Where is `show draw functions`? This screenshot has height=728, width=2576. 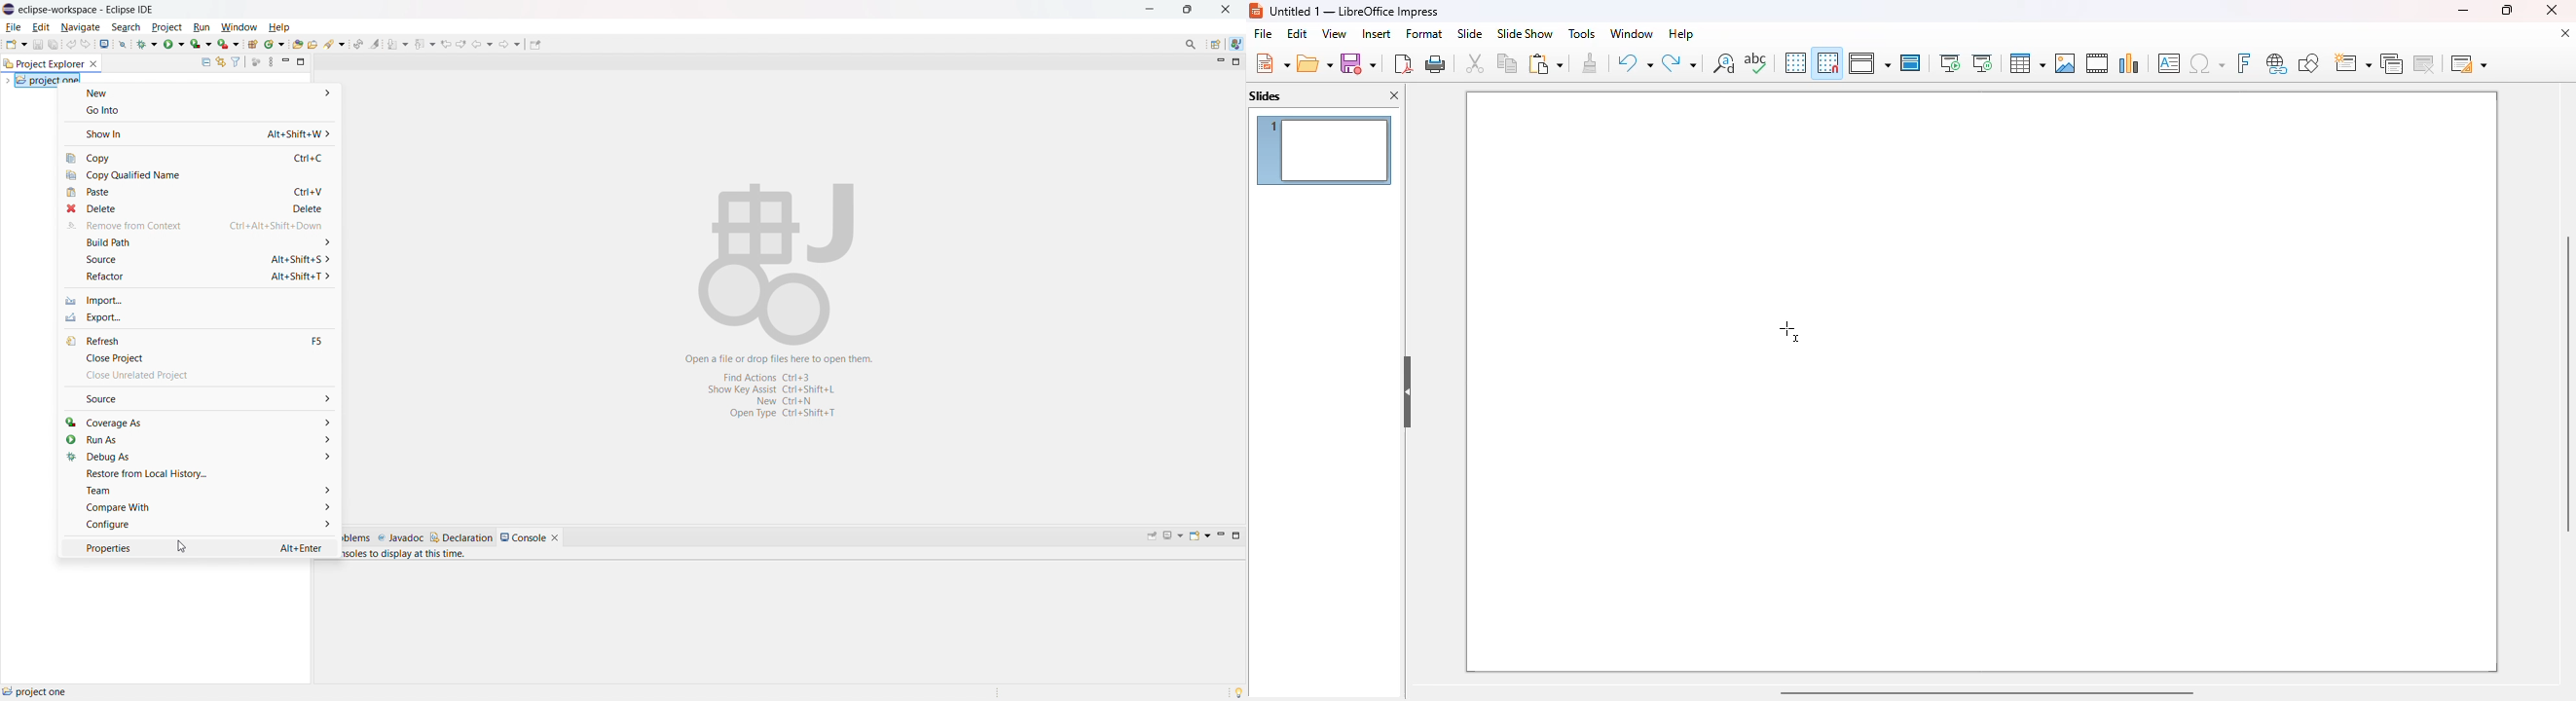 show draw functions is located at coordinates (2307, 62).